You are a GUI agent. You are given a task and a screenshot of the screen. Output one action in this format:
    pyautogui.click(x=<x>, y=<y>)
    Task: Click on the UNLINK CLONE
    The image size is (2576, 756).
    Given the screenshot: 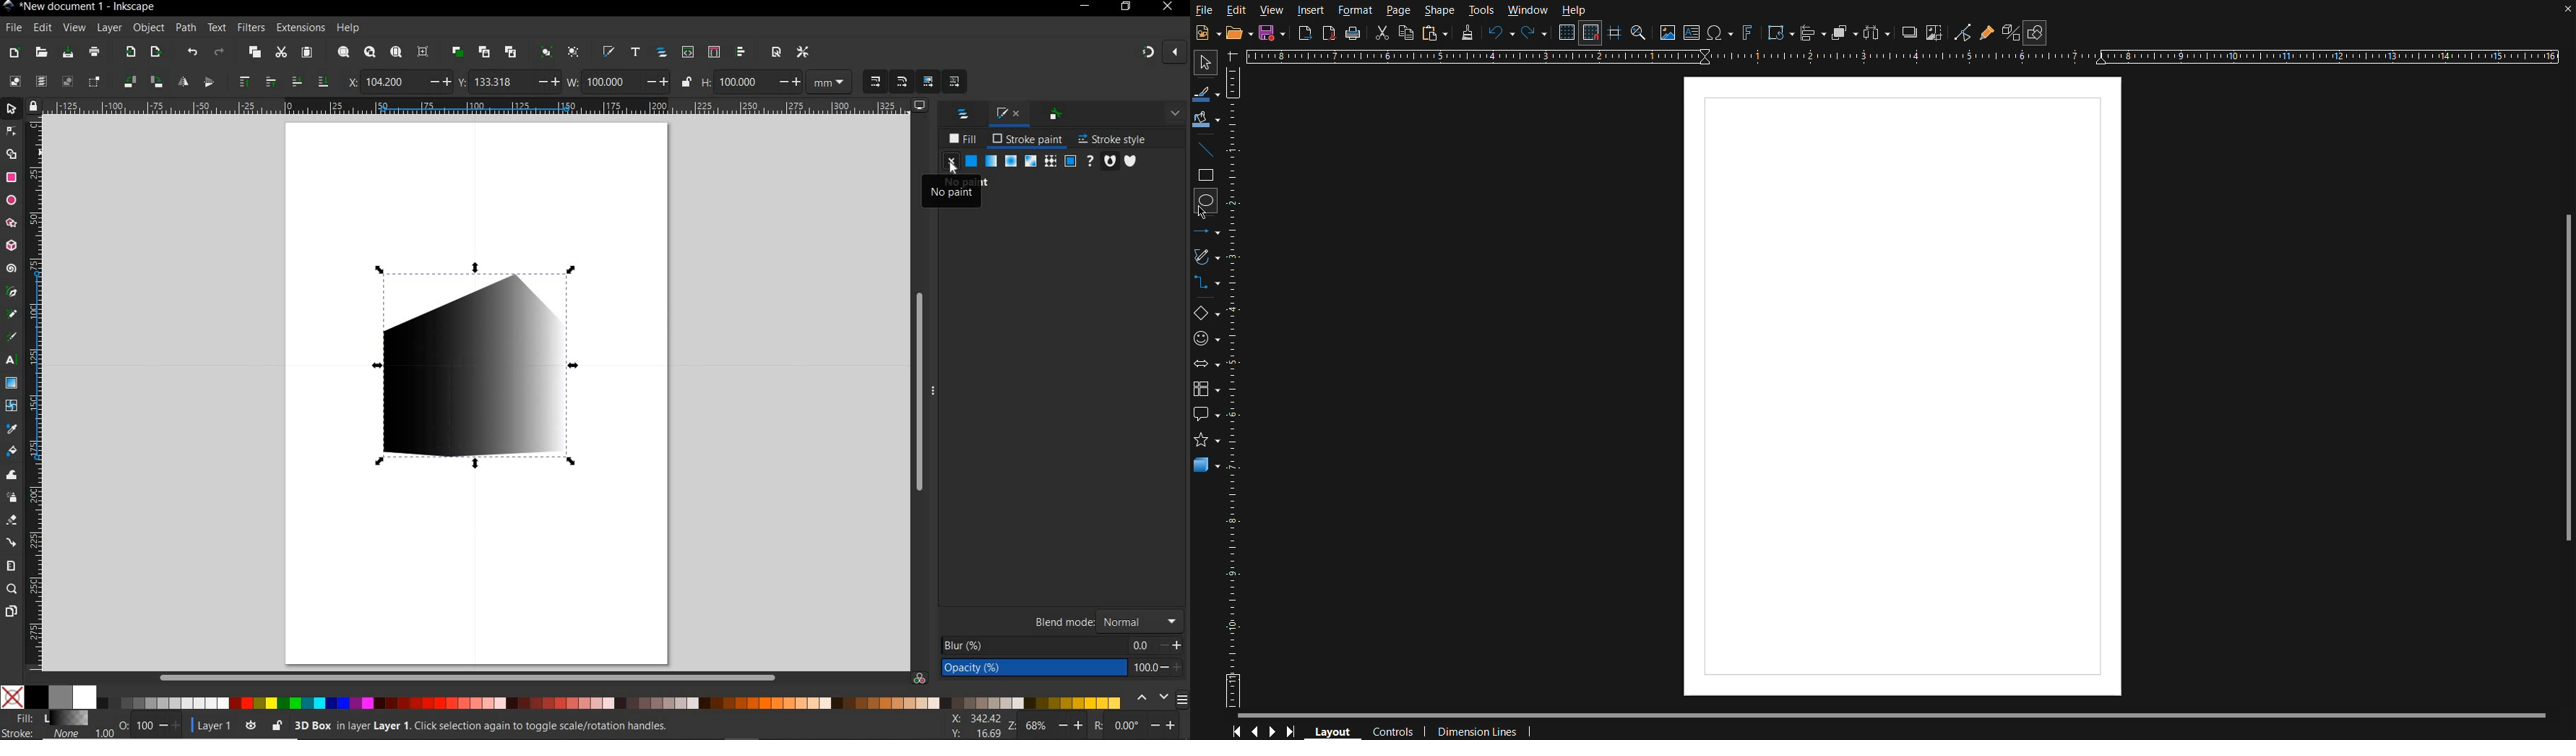 What is the action you would take?
    pyautogui.click(x=512, y=51)
    